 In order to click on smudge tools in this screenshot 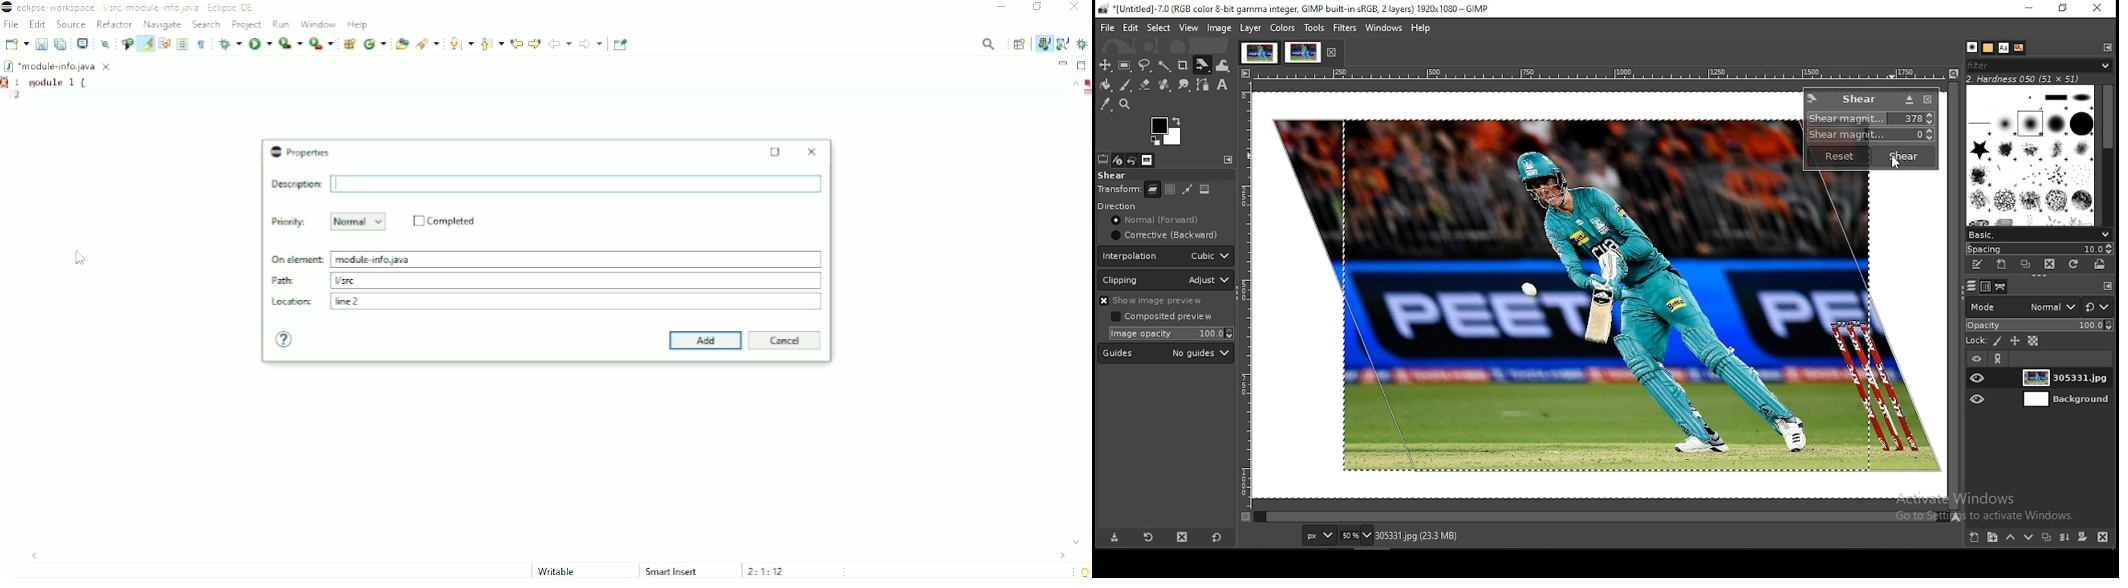, I will do `click(1183, 84)`.